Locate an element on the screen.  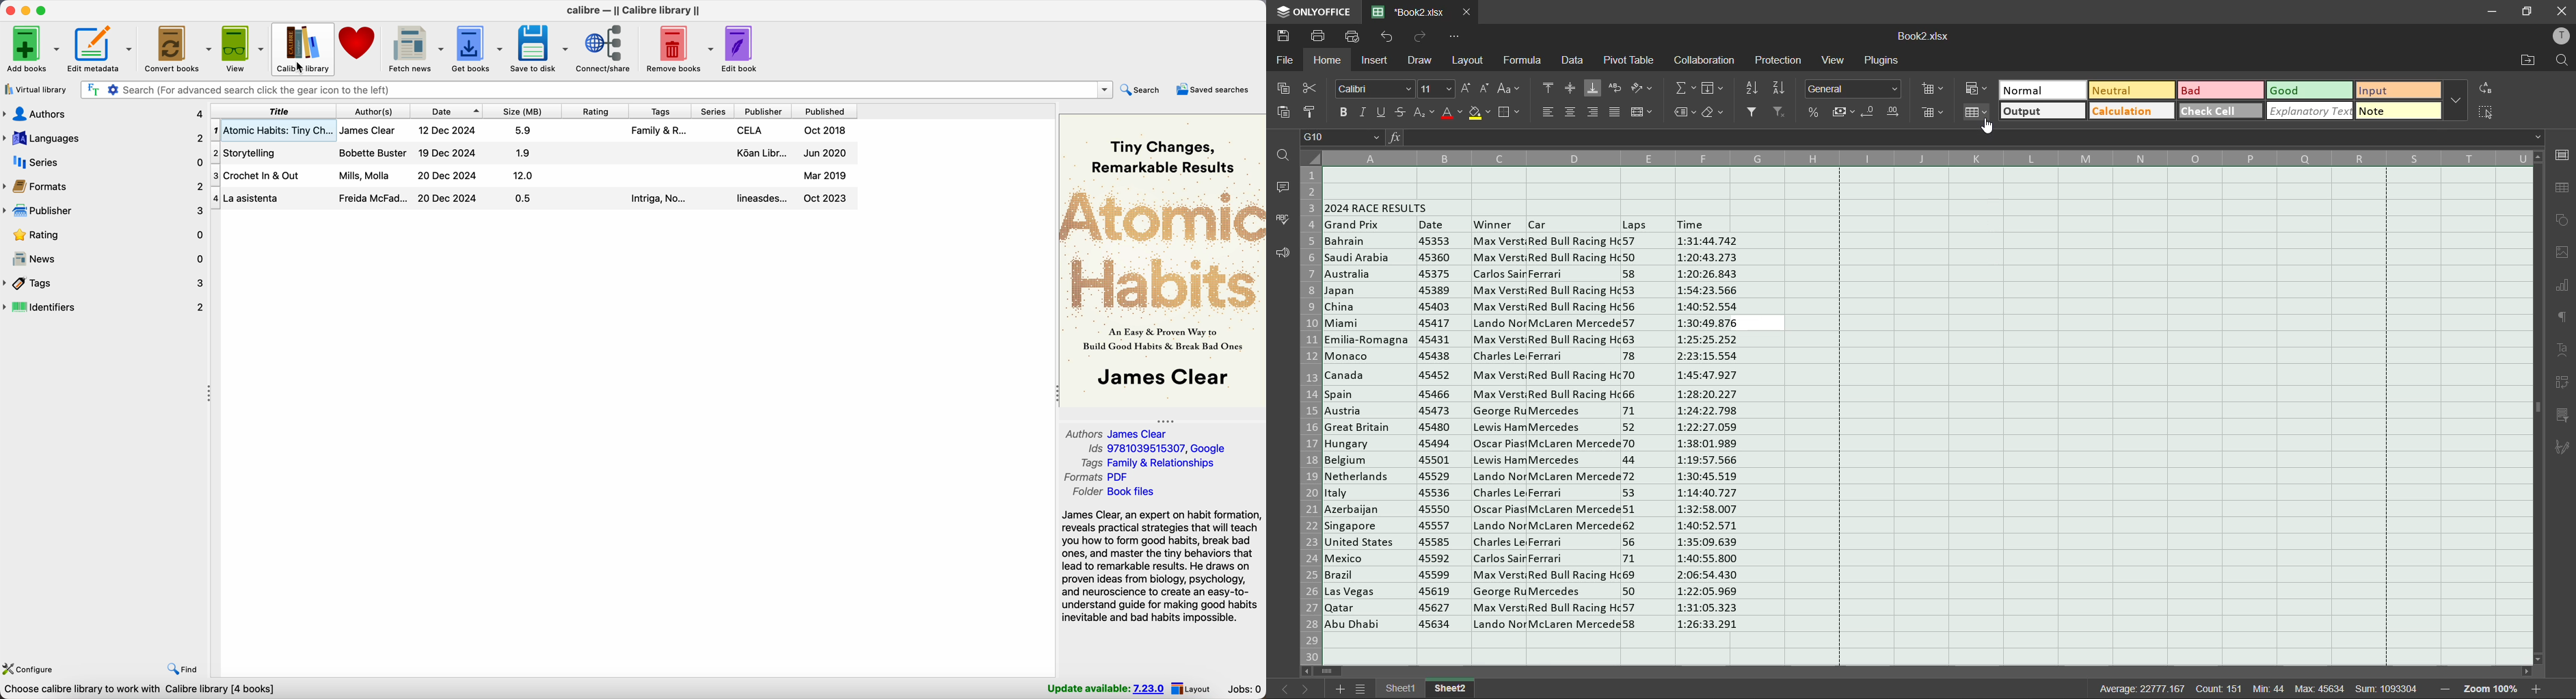
save is located at coordinates (1285, 38).